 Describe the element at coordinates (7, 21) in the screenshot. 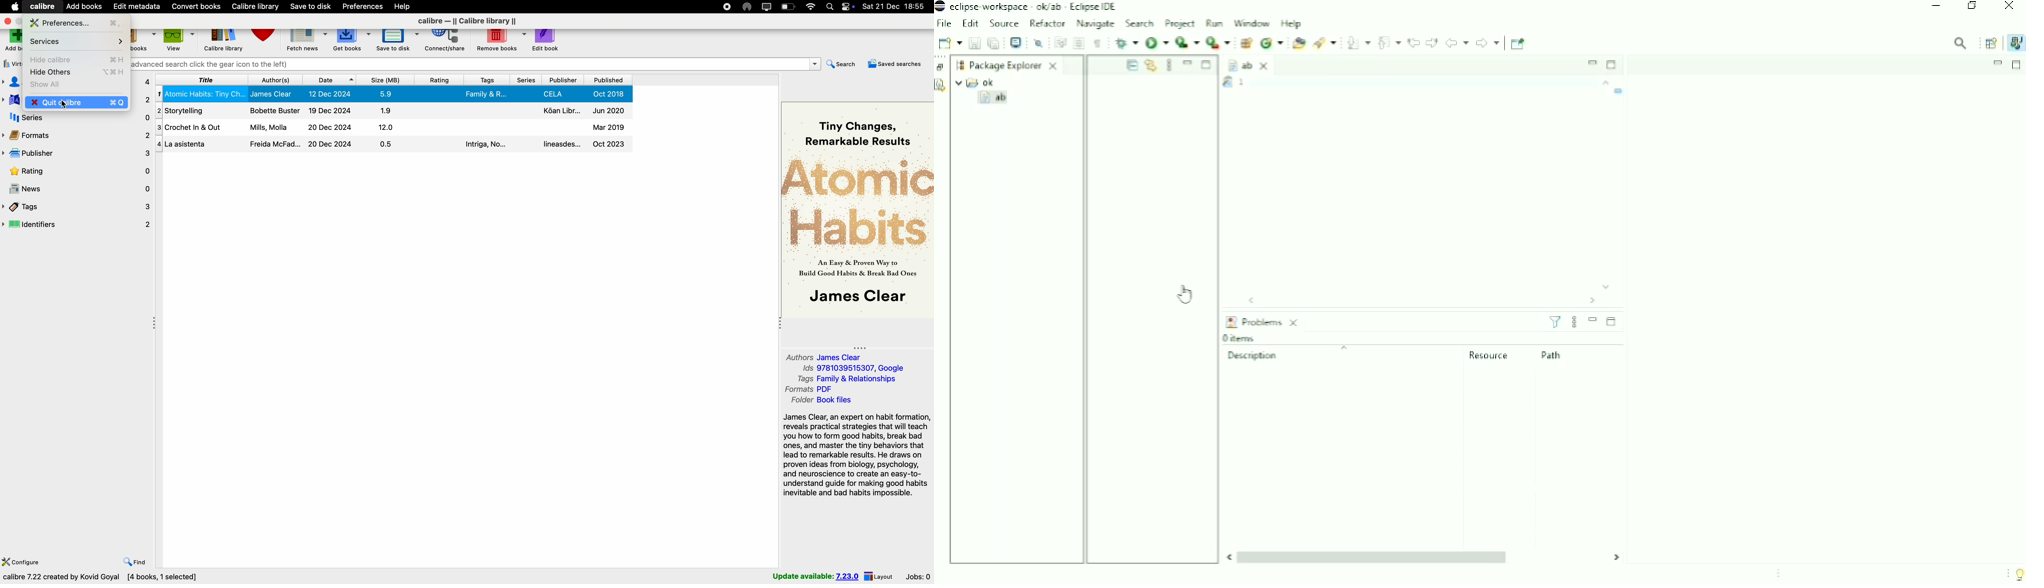

I see `close Calibre` at that location.